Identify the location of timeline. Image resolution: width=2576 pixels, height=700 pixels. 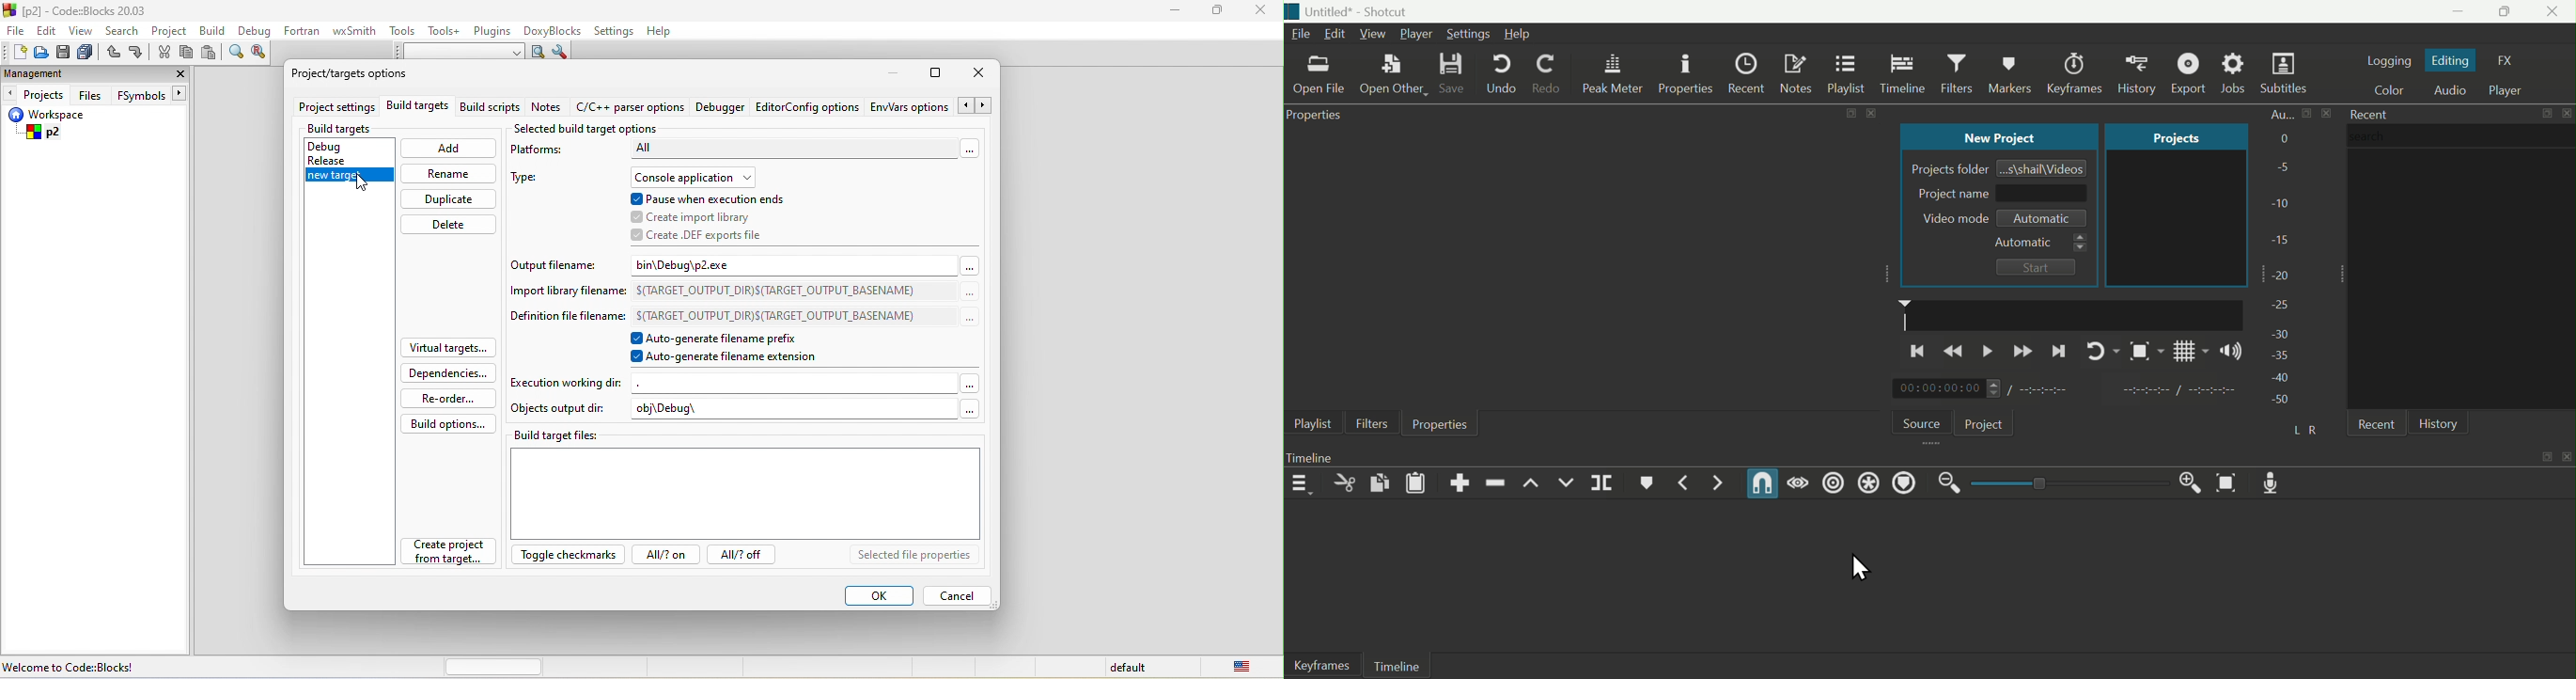
(2072, 314).